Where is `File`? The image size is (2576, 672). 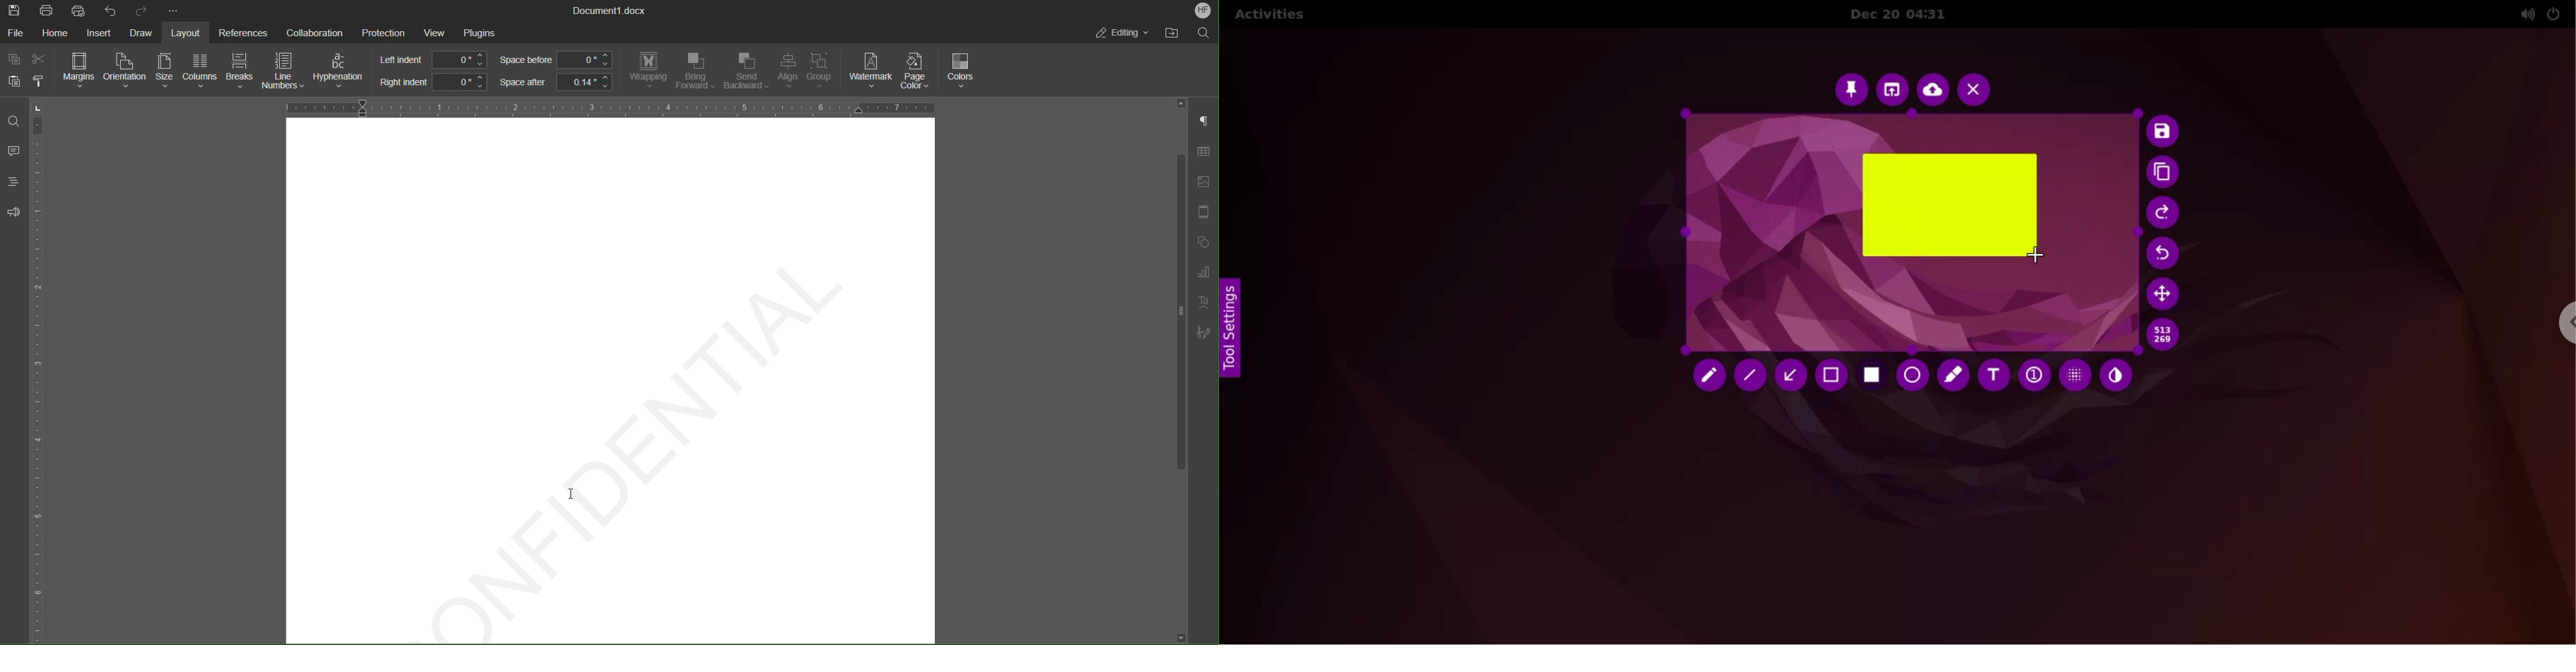
File is located at coordinates (17, 32).